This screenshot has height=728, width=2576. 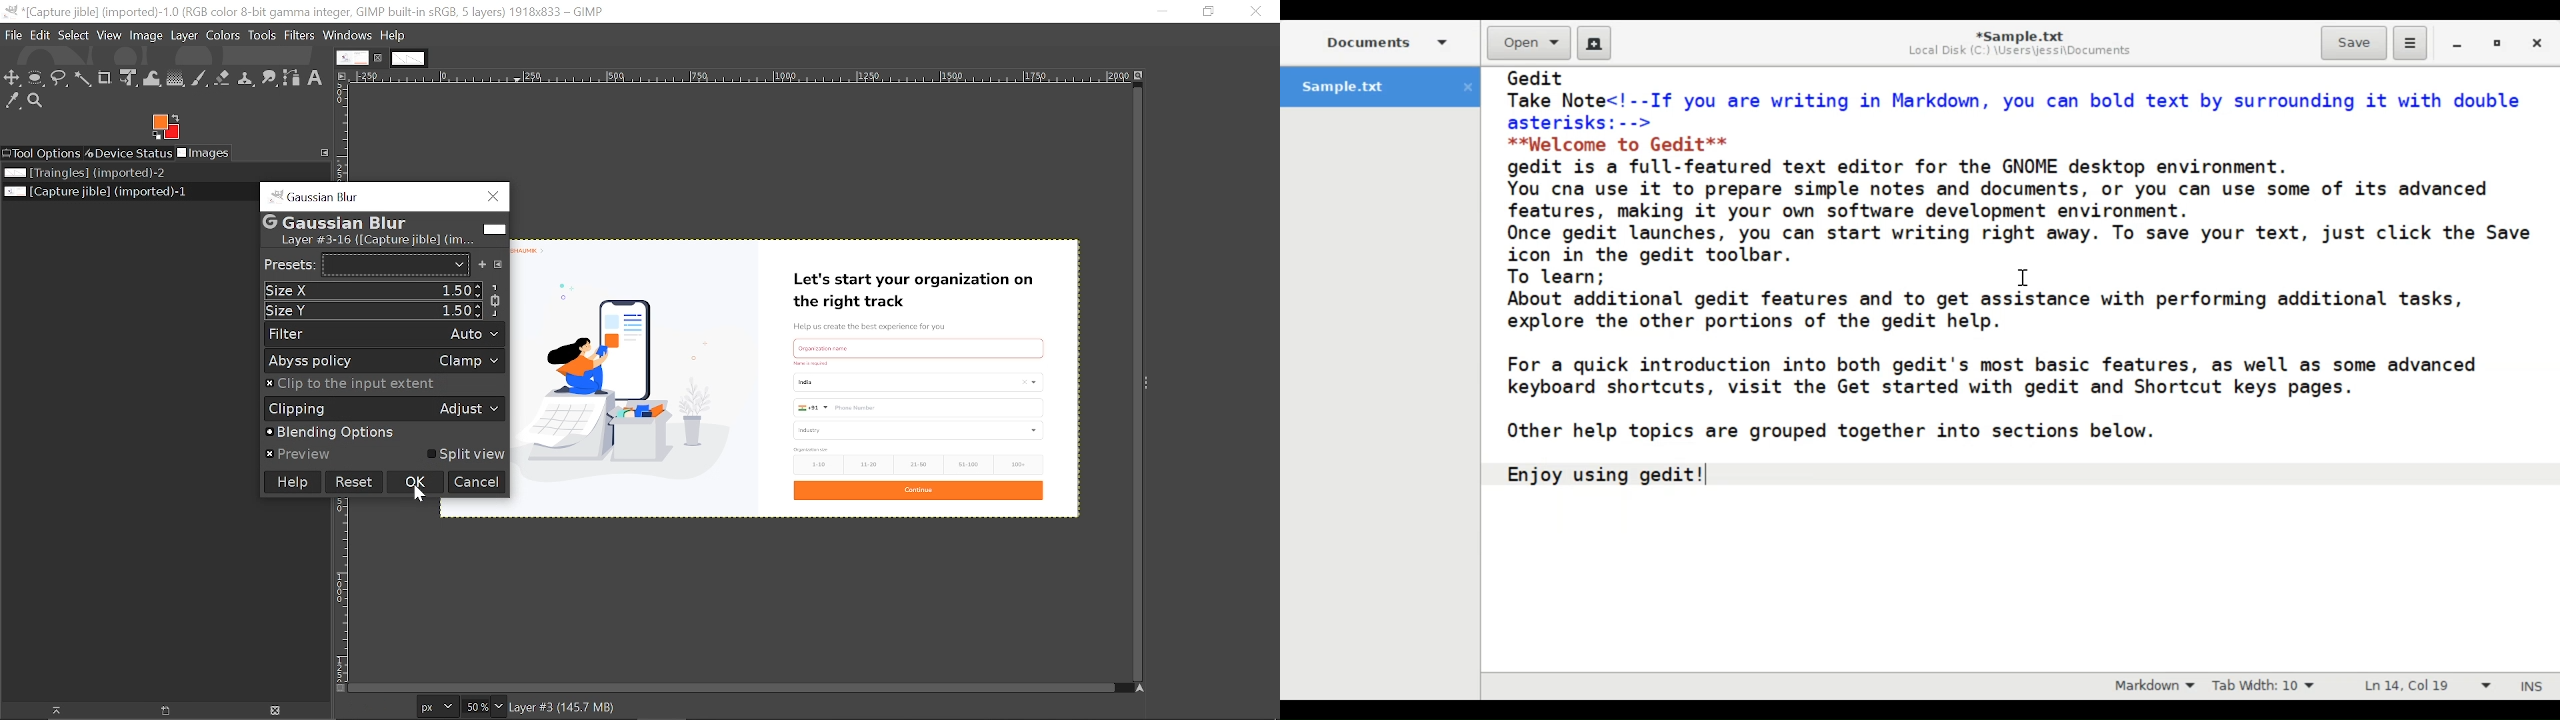 What do you see at coordinates (495, 300) in the screenshot?
I see `Lock/Unlock X and Y` at bounding box center [495, 300].